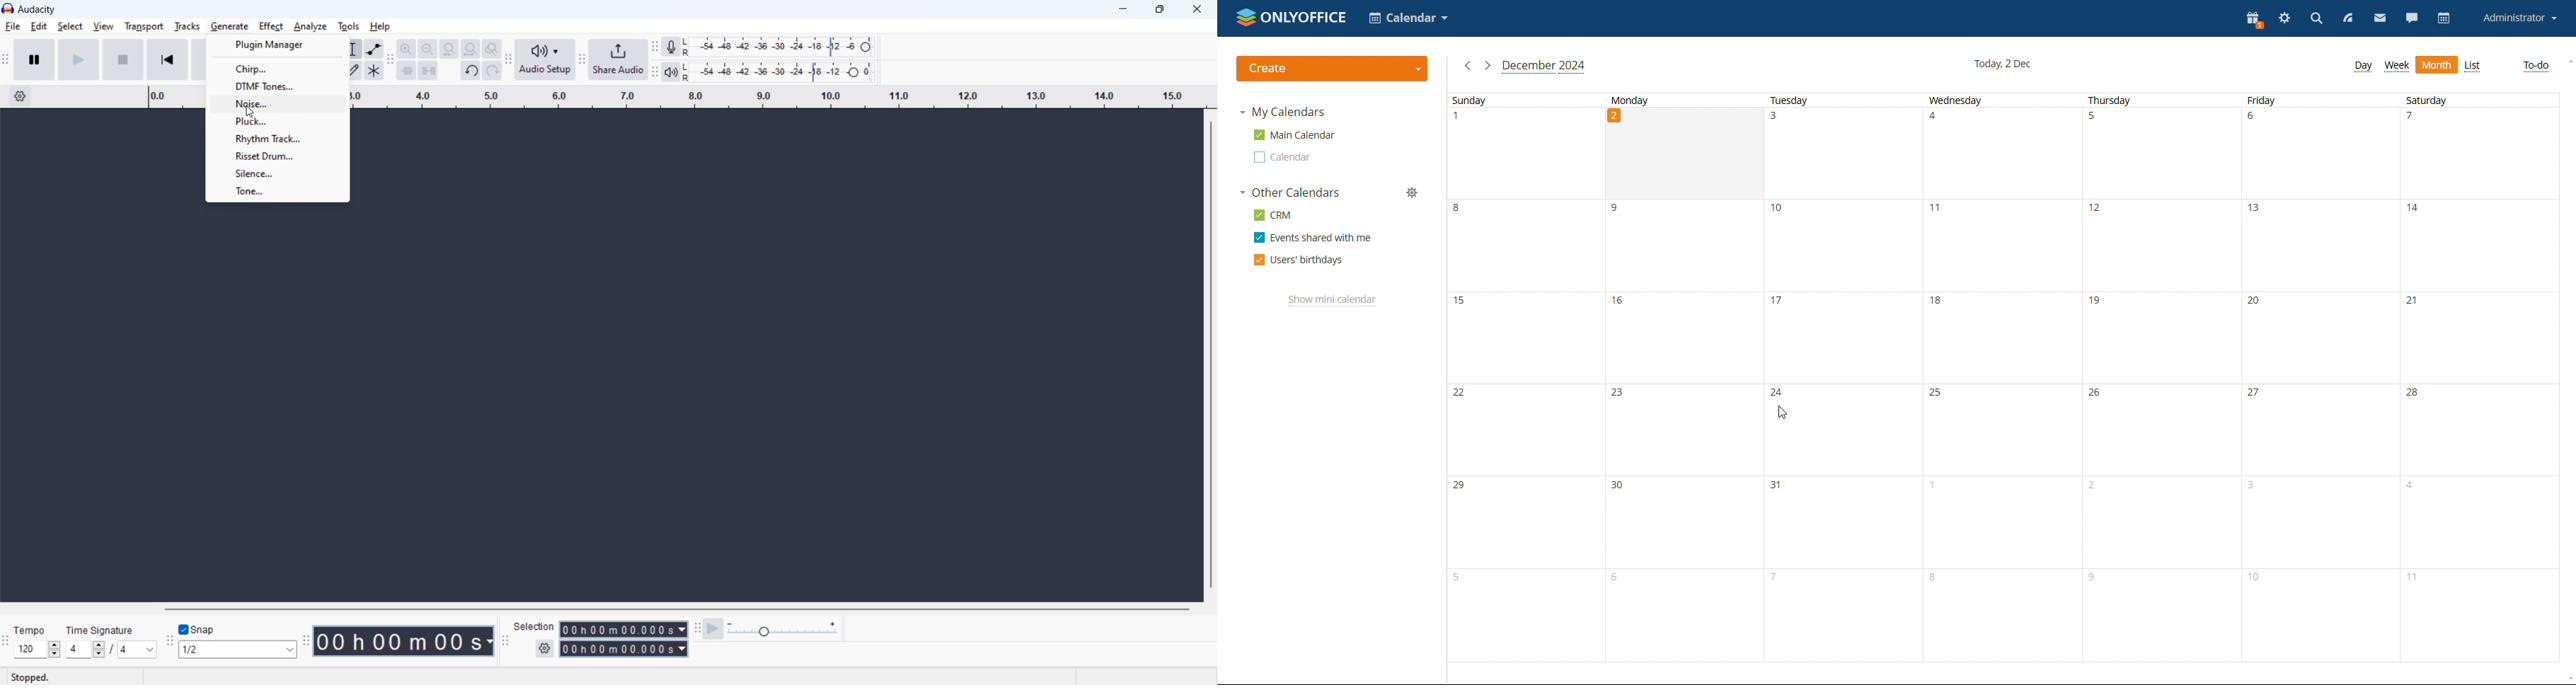 This screenshot has width=2576, height=700. What do you see at coordinates (505, 641) in the screenshot?
I see `selection toolbar` at bounding box center [505, 641].